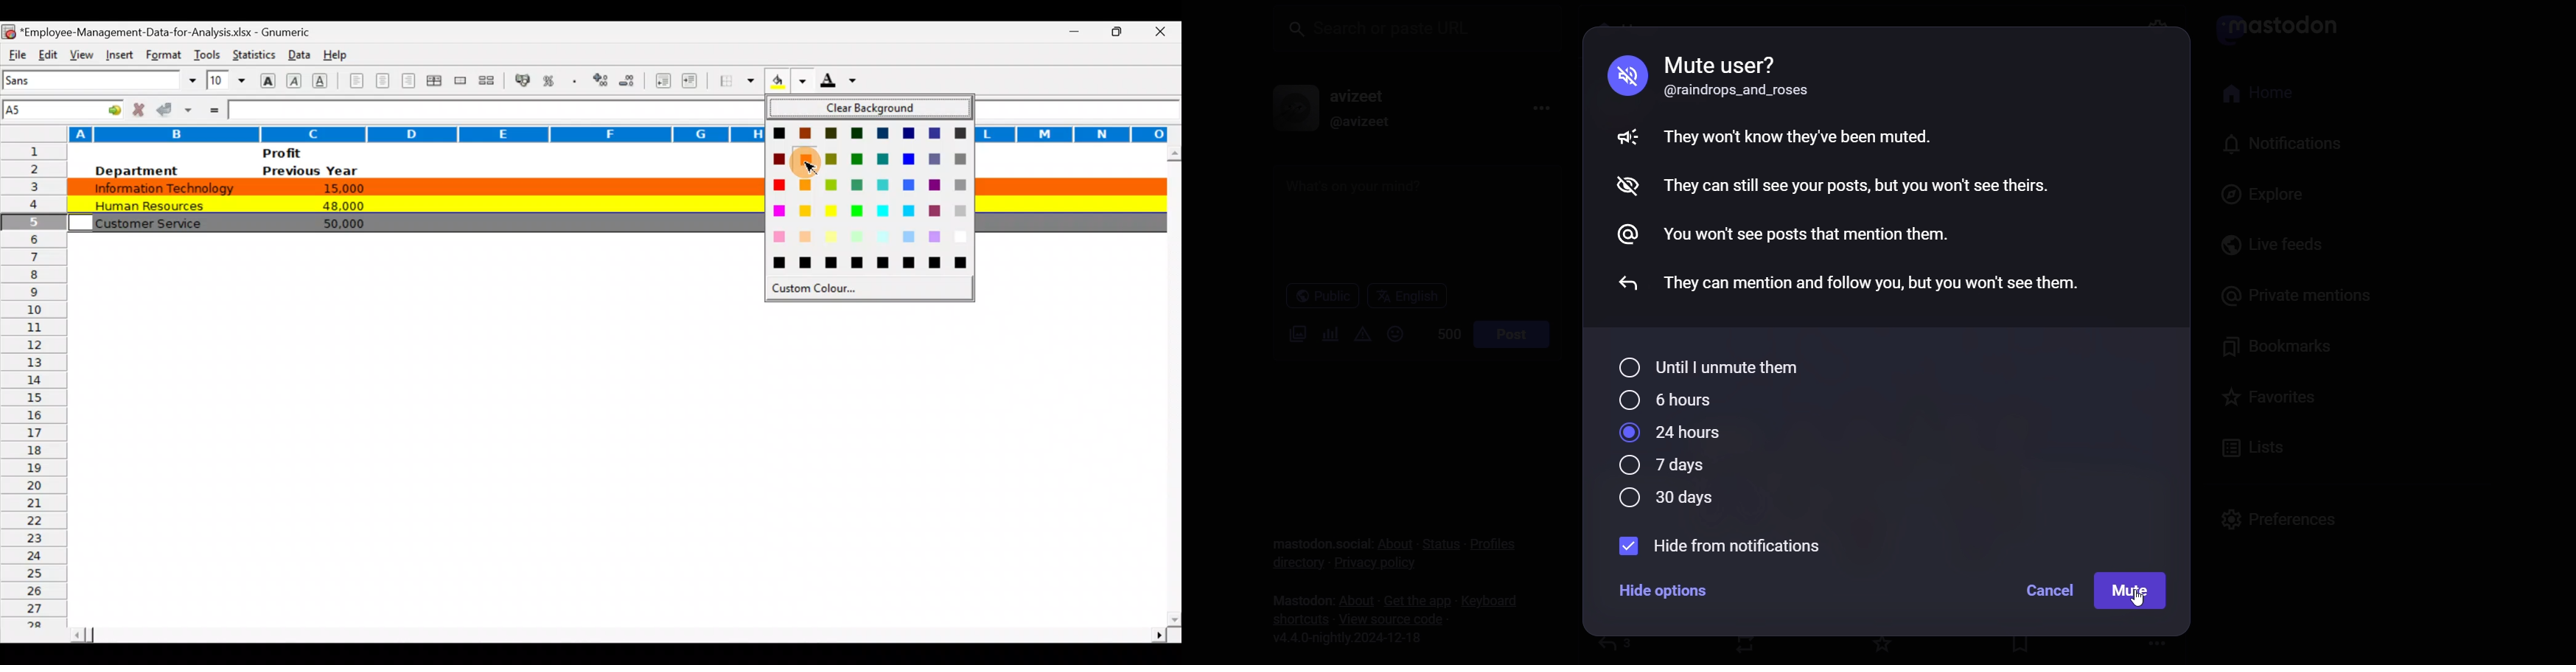  I want to click on View, so click(79, 53).